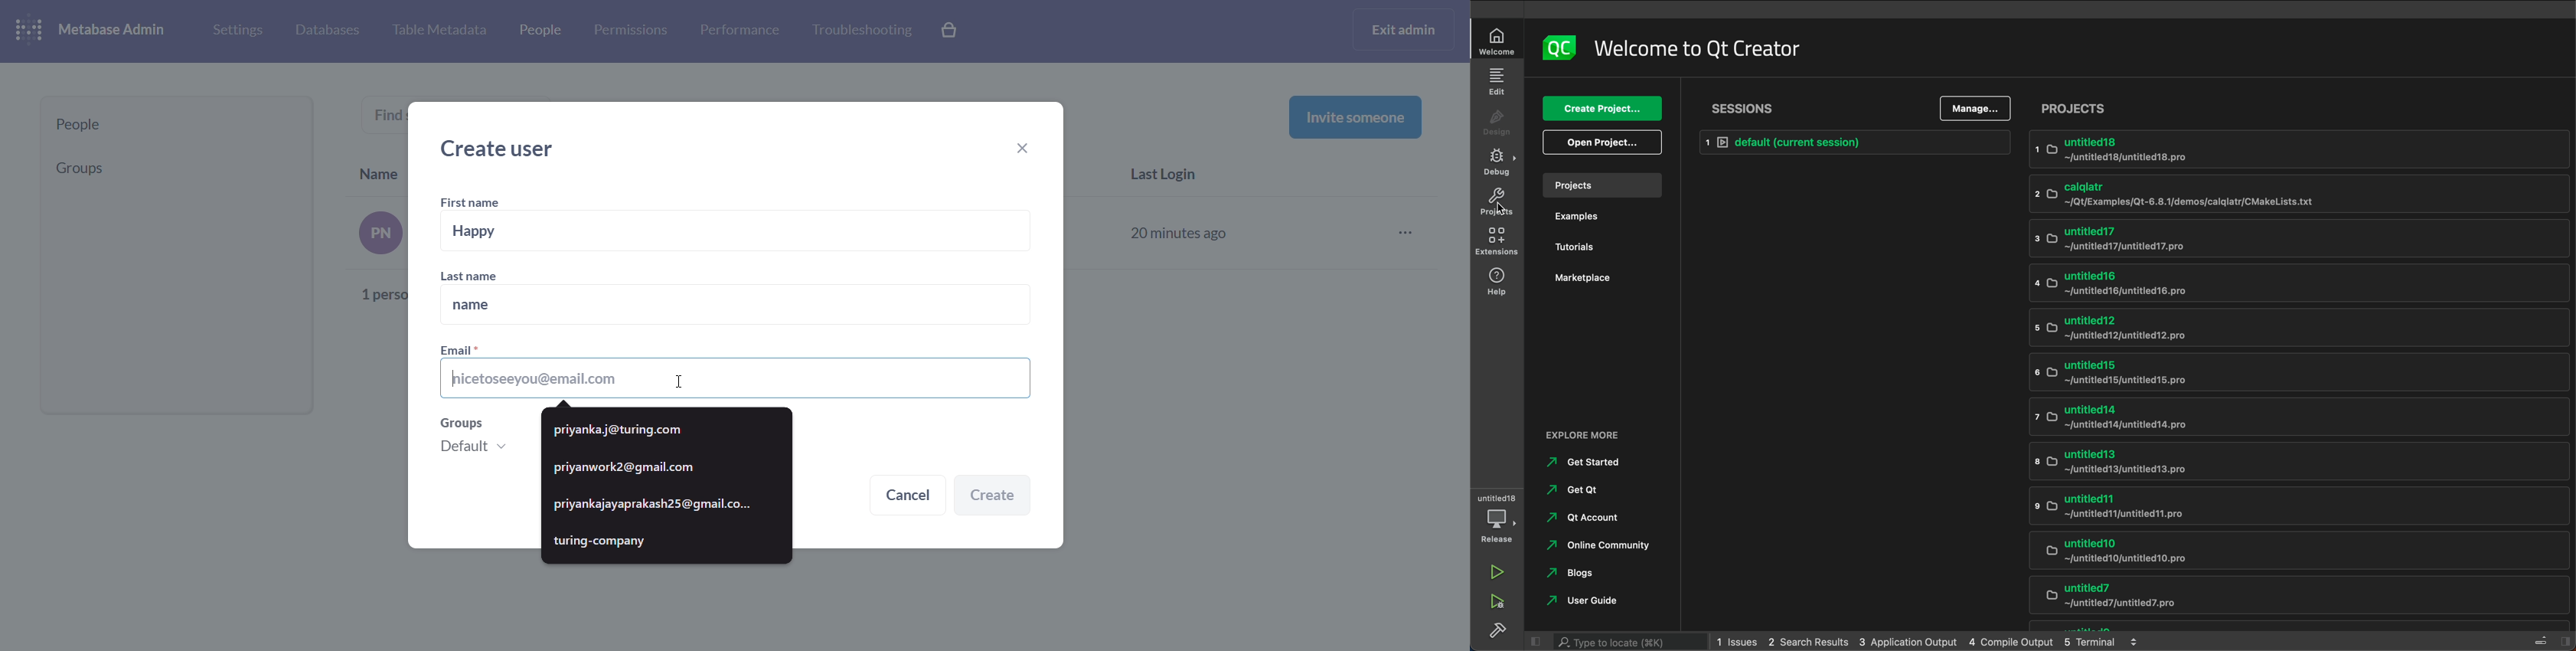  What do you see at coordinates (1410, 234) in the screenshot?
I see `more` at bounding box center [1410, 234].